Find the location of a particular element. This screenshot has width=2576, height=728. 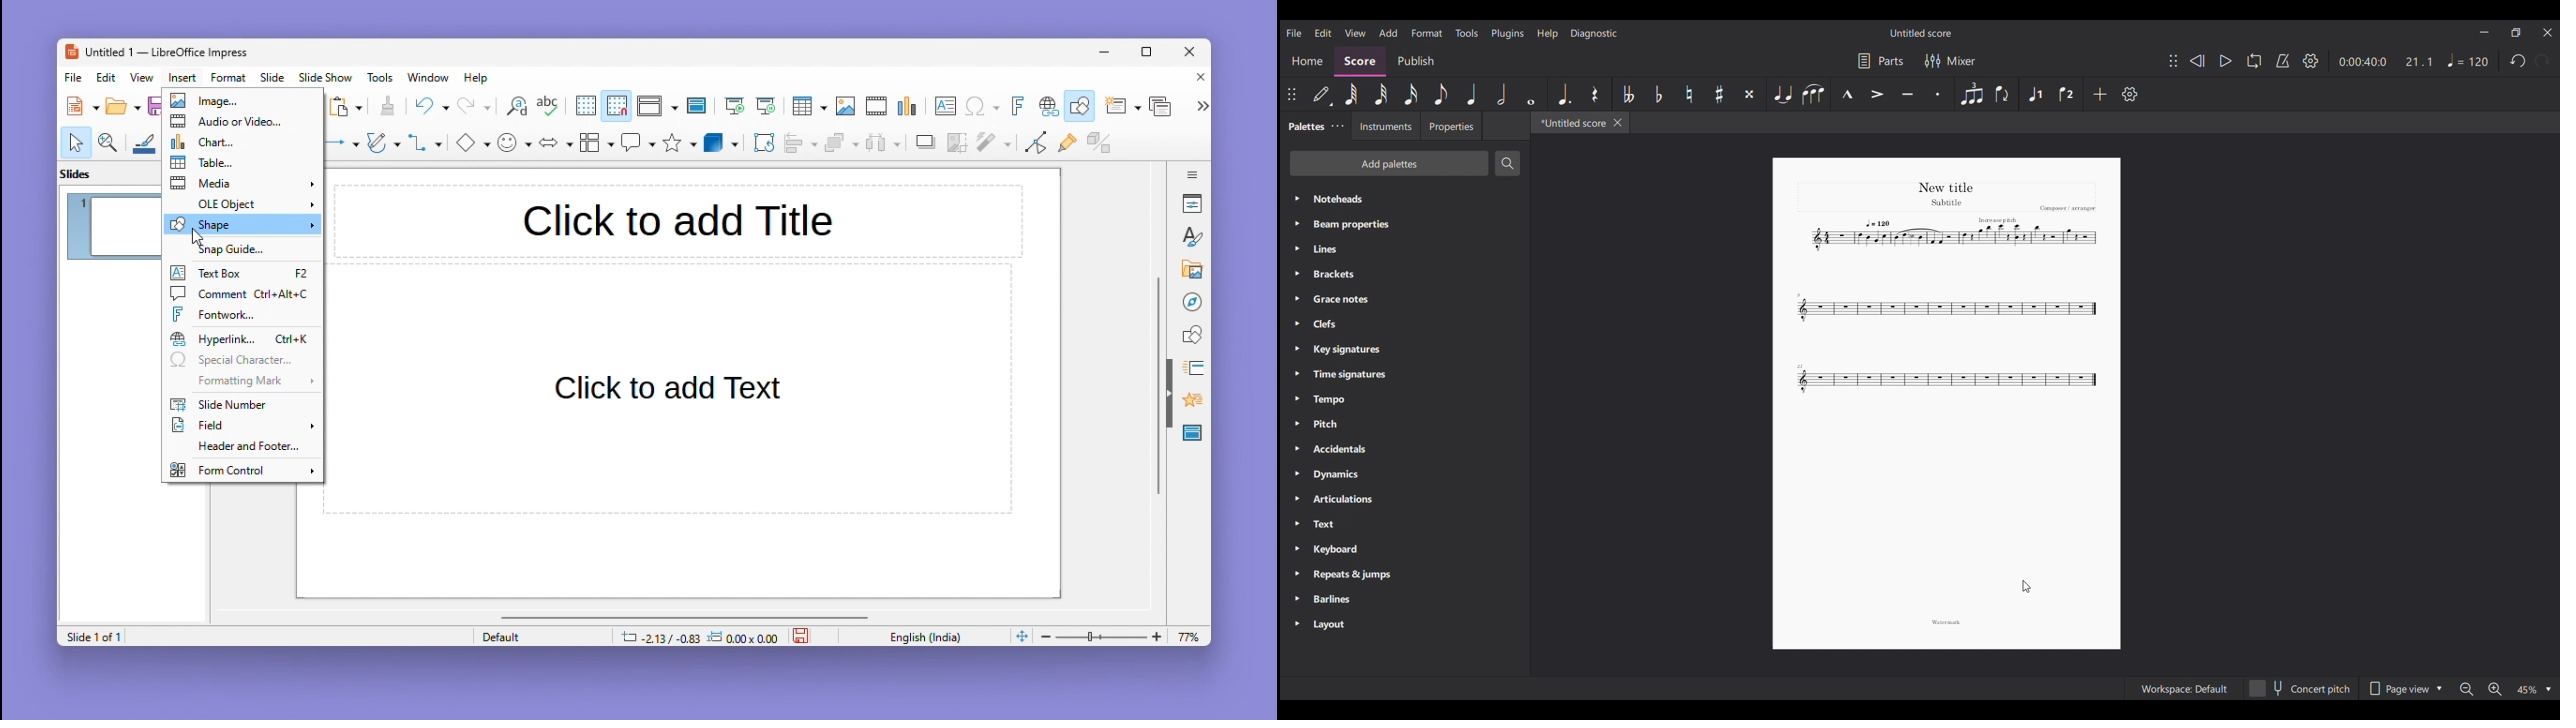

Rotate is located at coordinates (762, 142).